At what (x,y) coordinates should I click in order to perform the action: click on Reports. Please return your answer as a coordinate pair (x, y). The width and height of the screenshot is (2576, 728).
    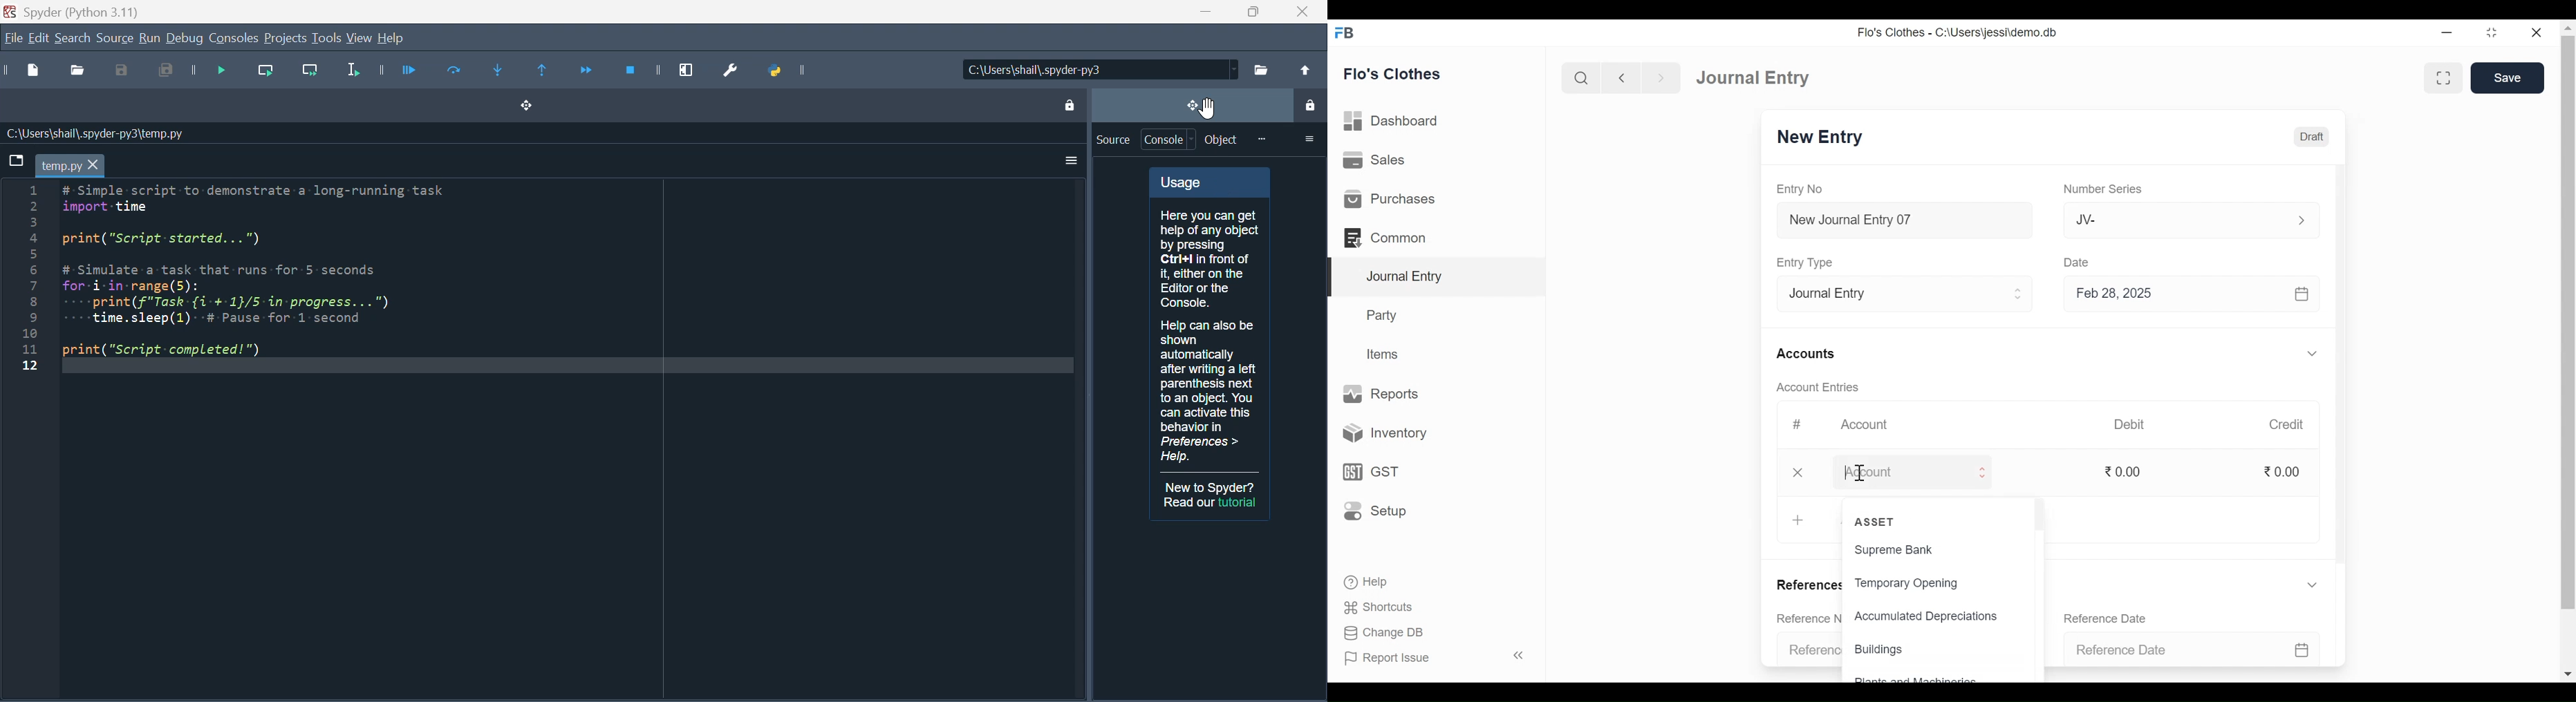
    Looking at the image, I should click on (1382, 393).